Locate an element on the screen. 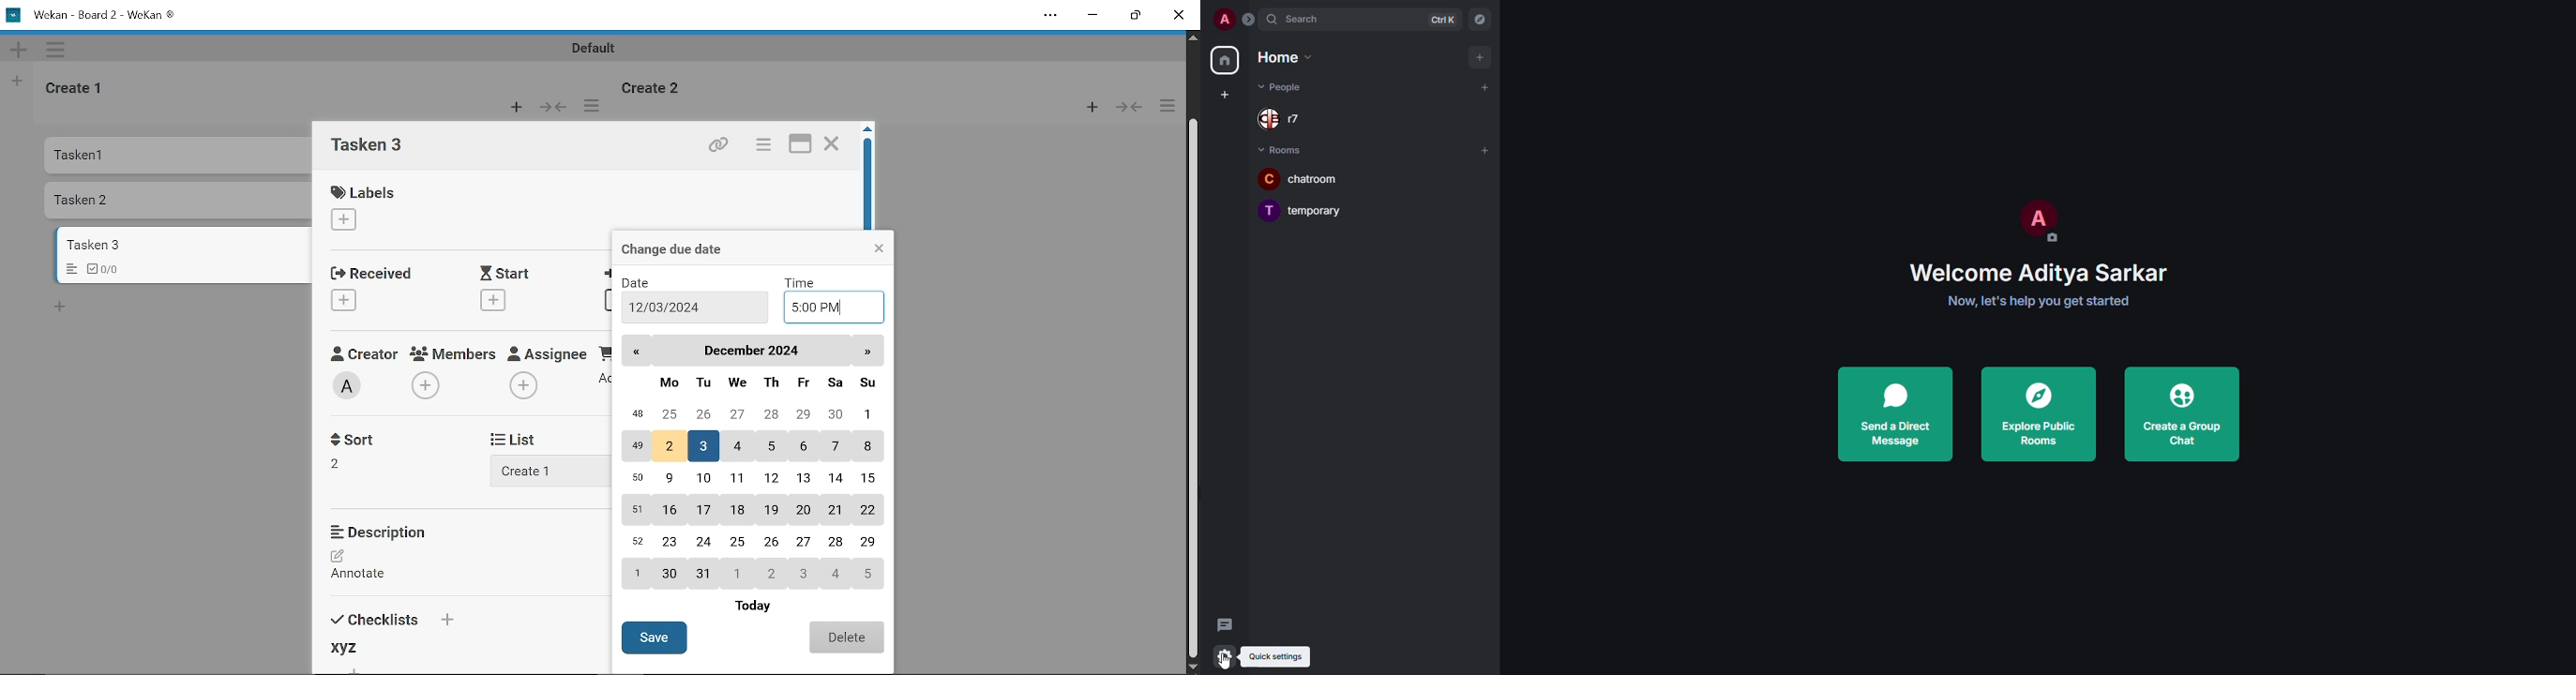 Image resolution: width=2576 pixels, height=700 pixels. Change due date is located at coordinates (692, 248).